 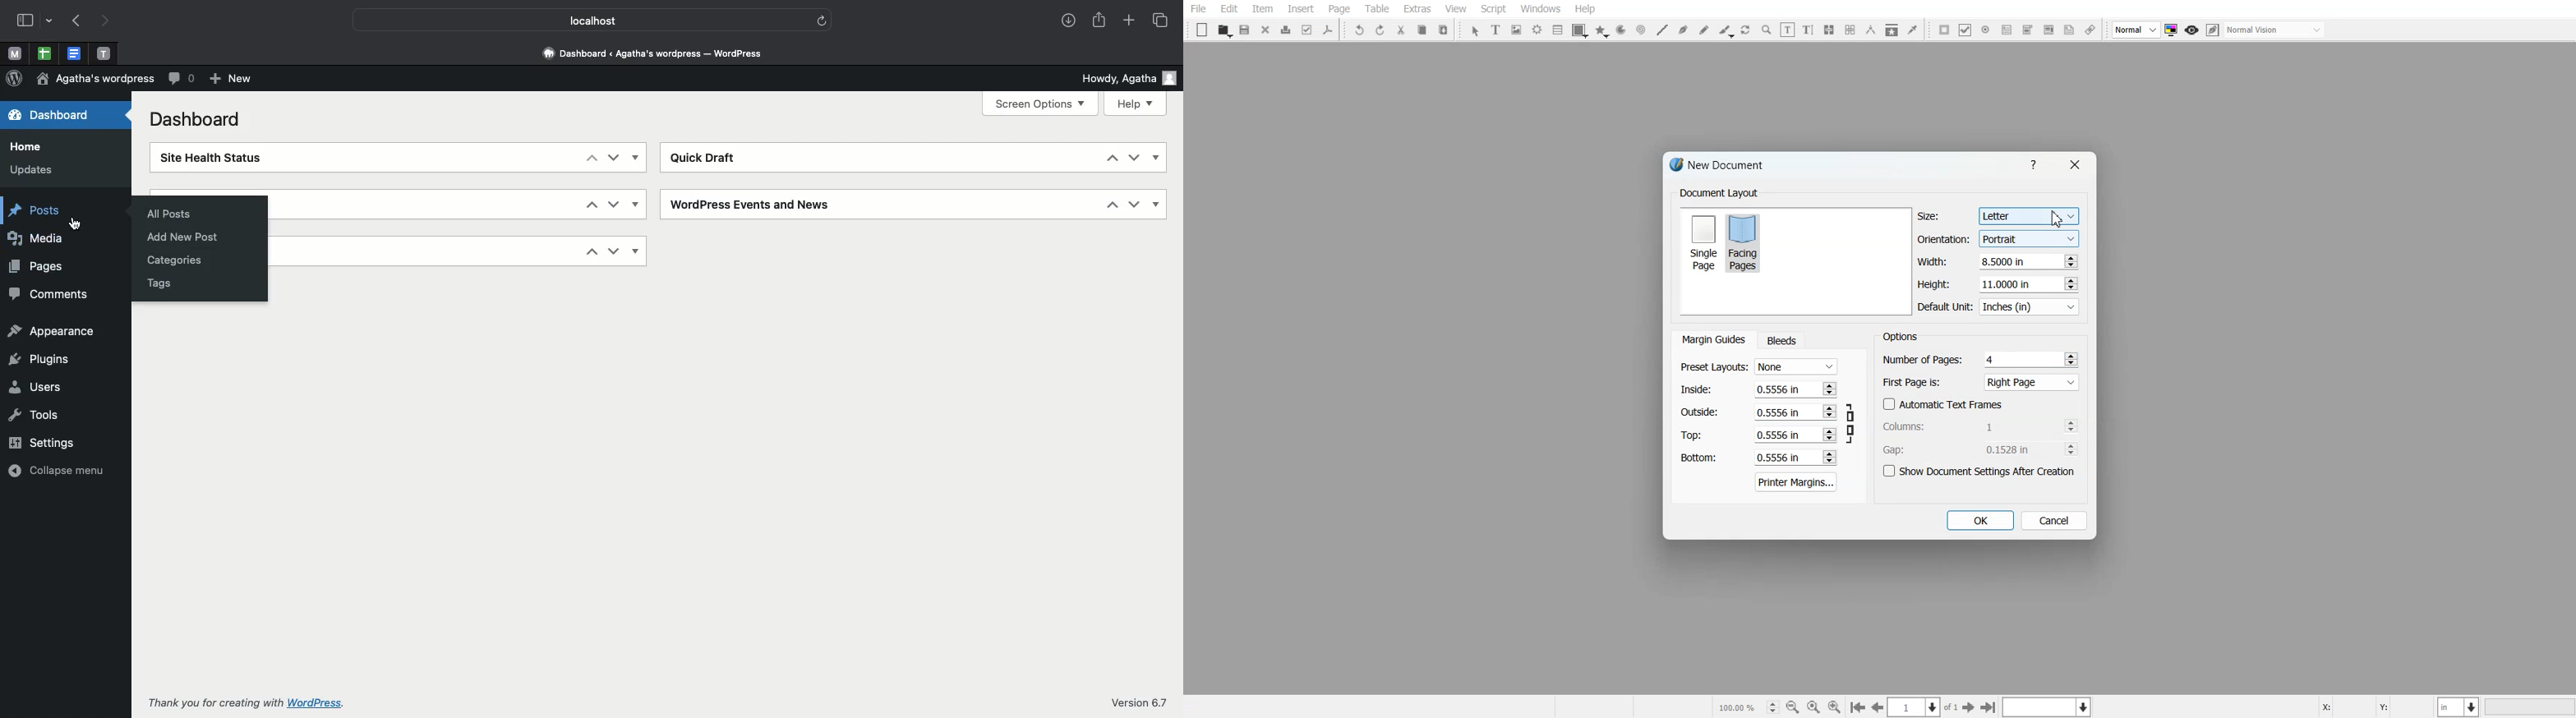 I want to click on Tabs, so click(x=1163, y=21).